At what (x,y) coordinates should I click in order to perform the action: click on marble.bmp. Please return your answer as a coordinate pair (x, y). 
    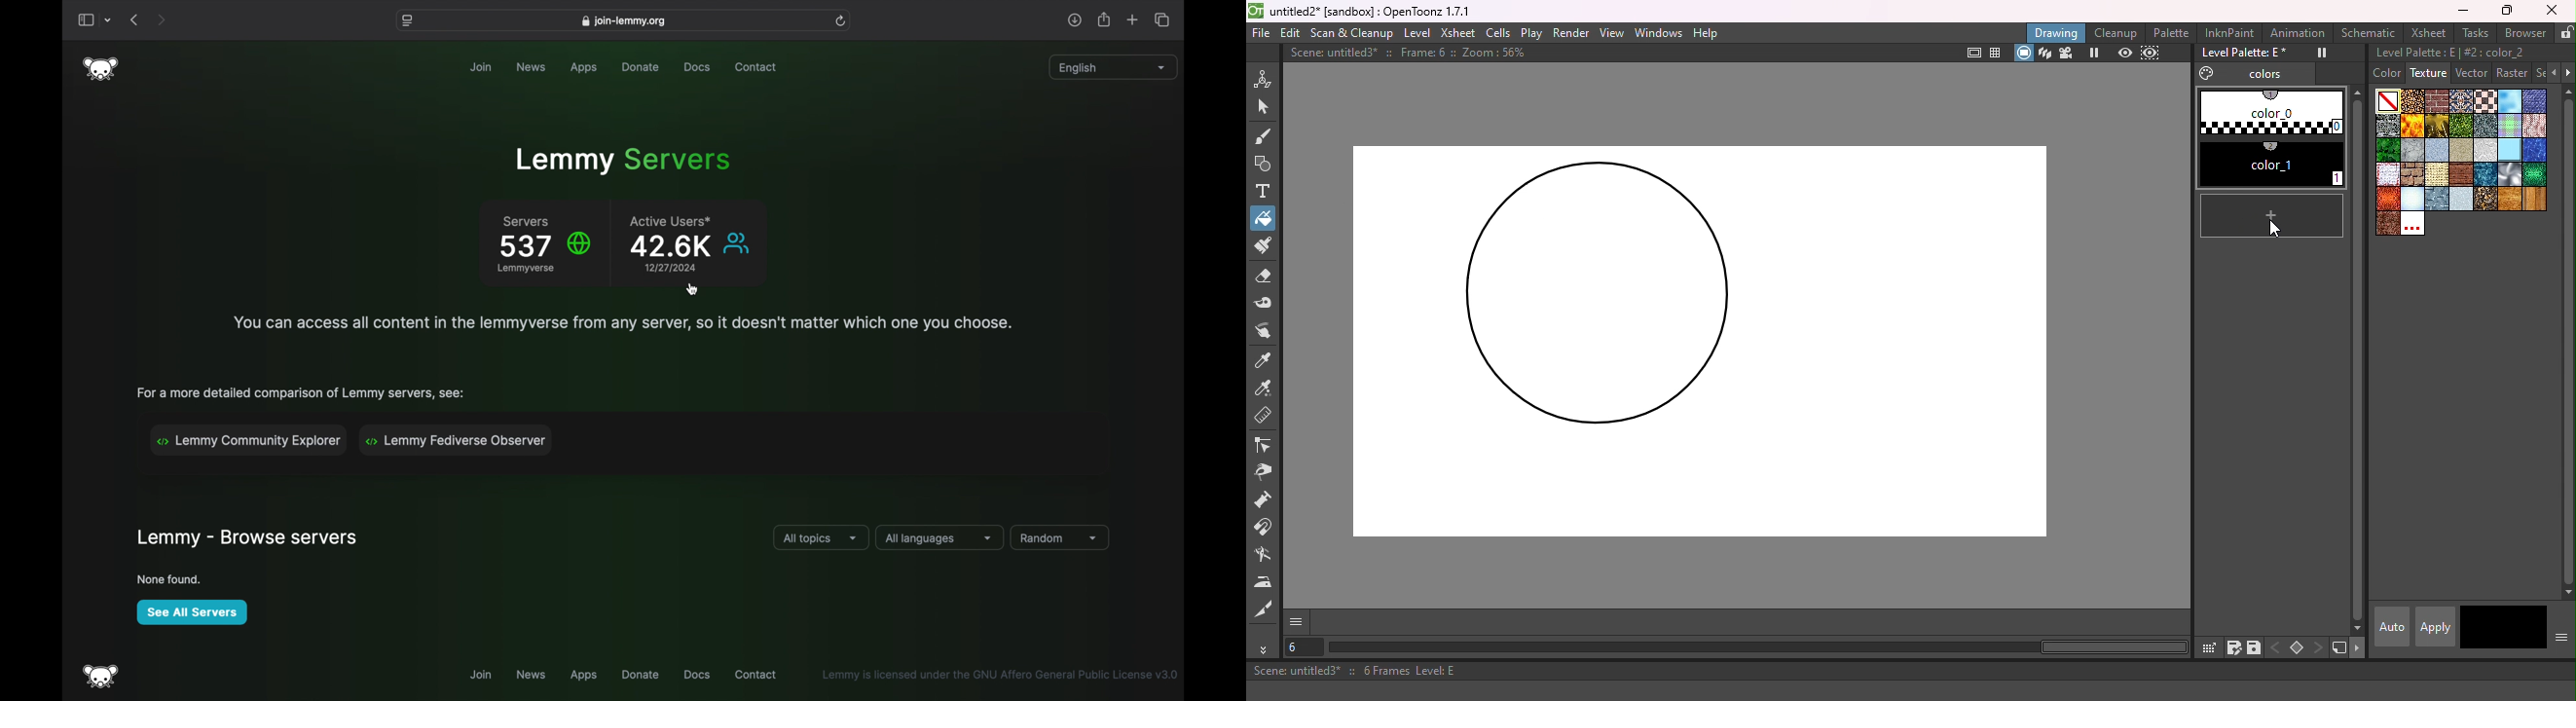
    Looking at the image, I should click on (2412, 150).